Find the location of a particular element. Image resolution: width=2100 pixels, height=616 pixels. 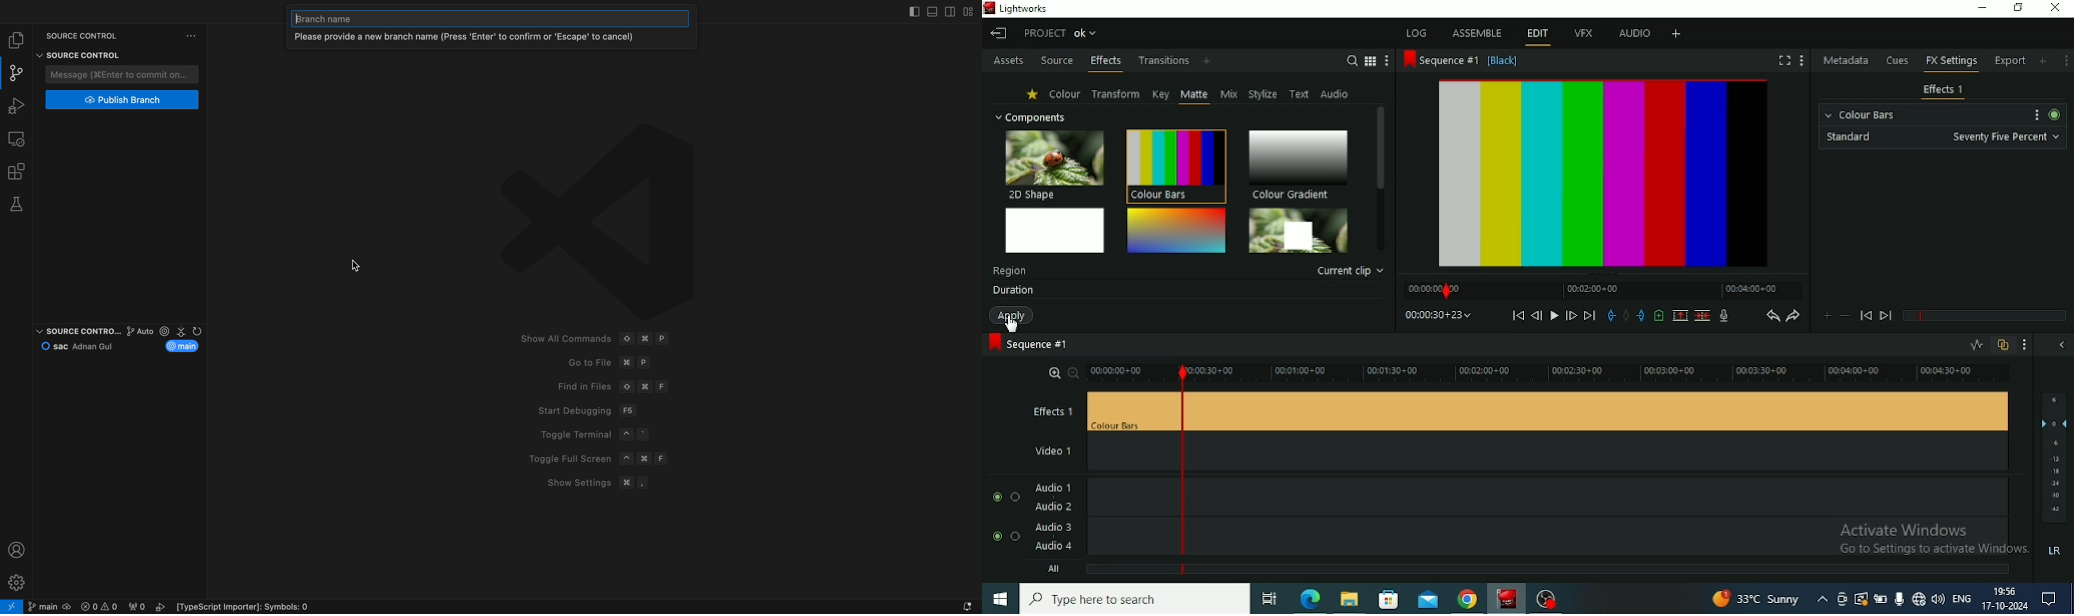

Project status bar is located at coordinates (1063, 32).